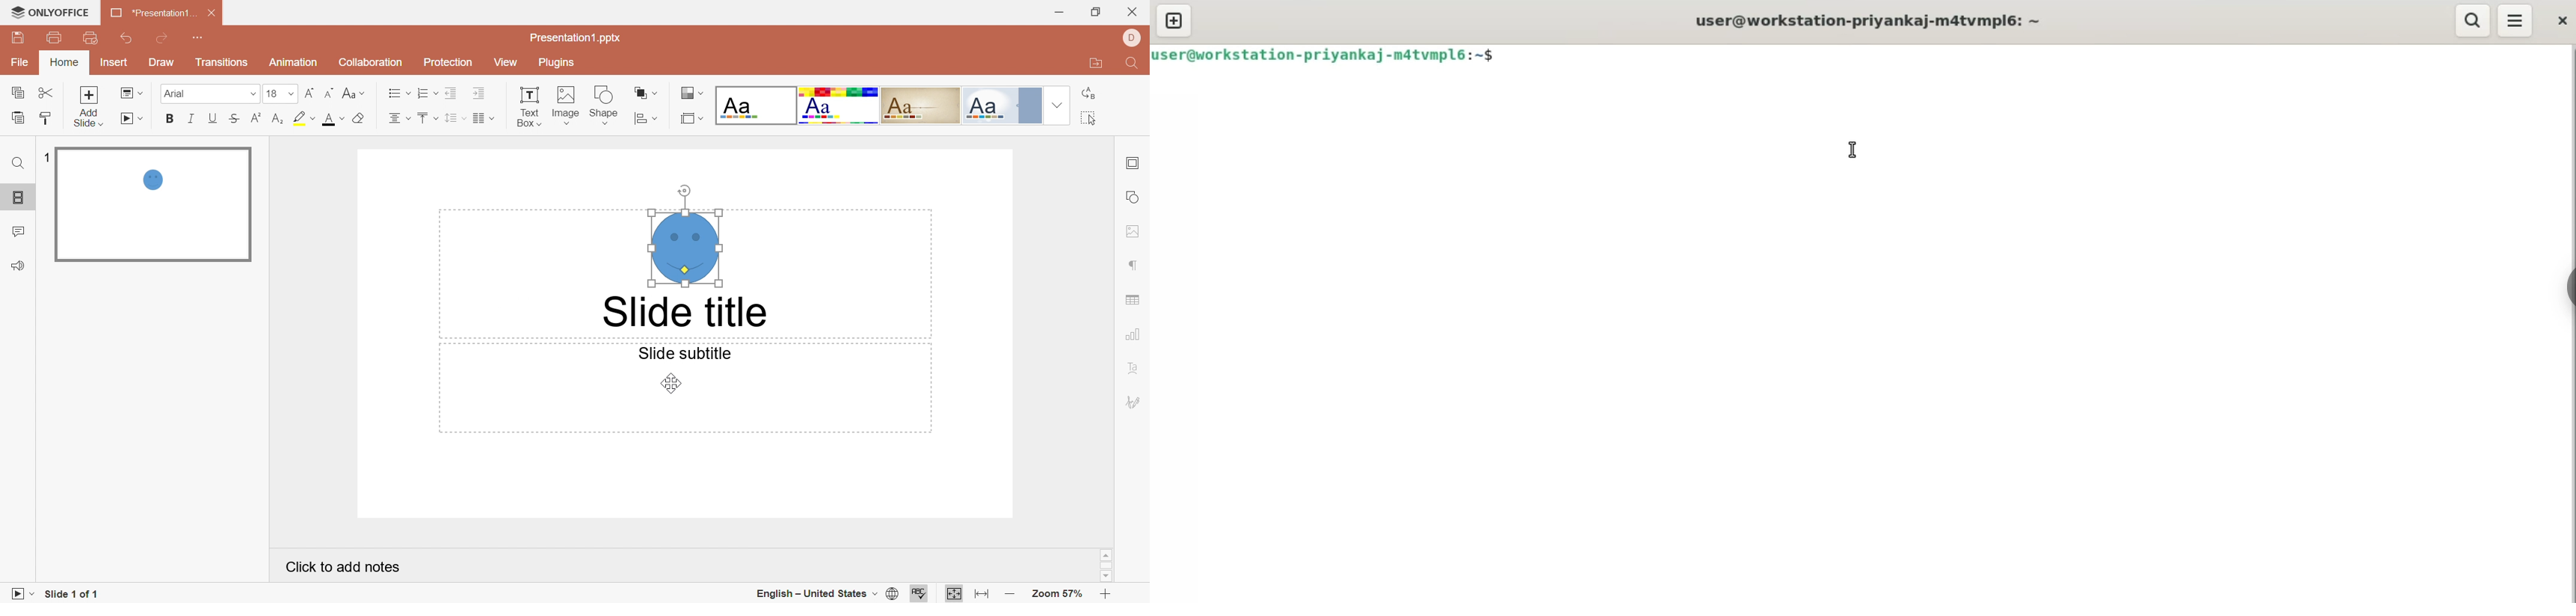  What do you see at coordinates (577, 38) in the screenshot?
I see `Presentation1.pptx` at bounding box center [577, 38].